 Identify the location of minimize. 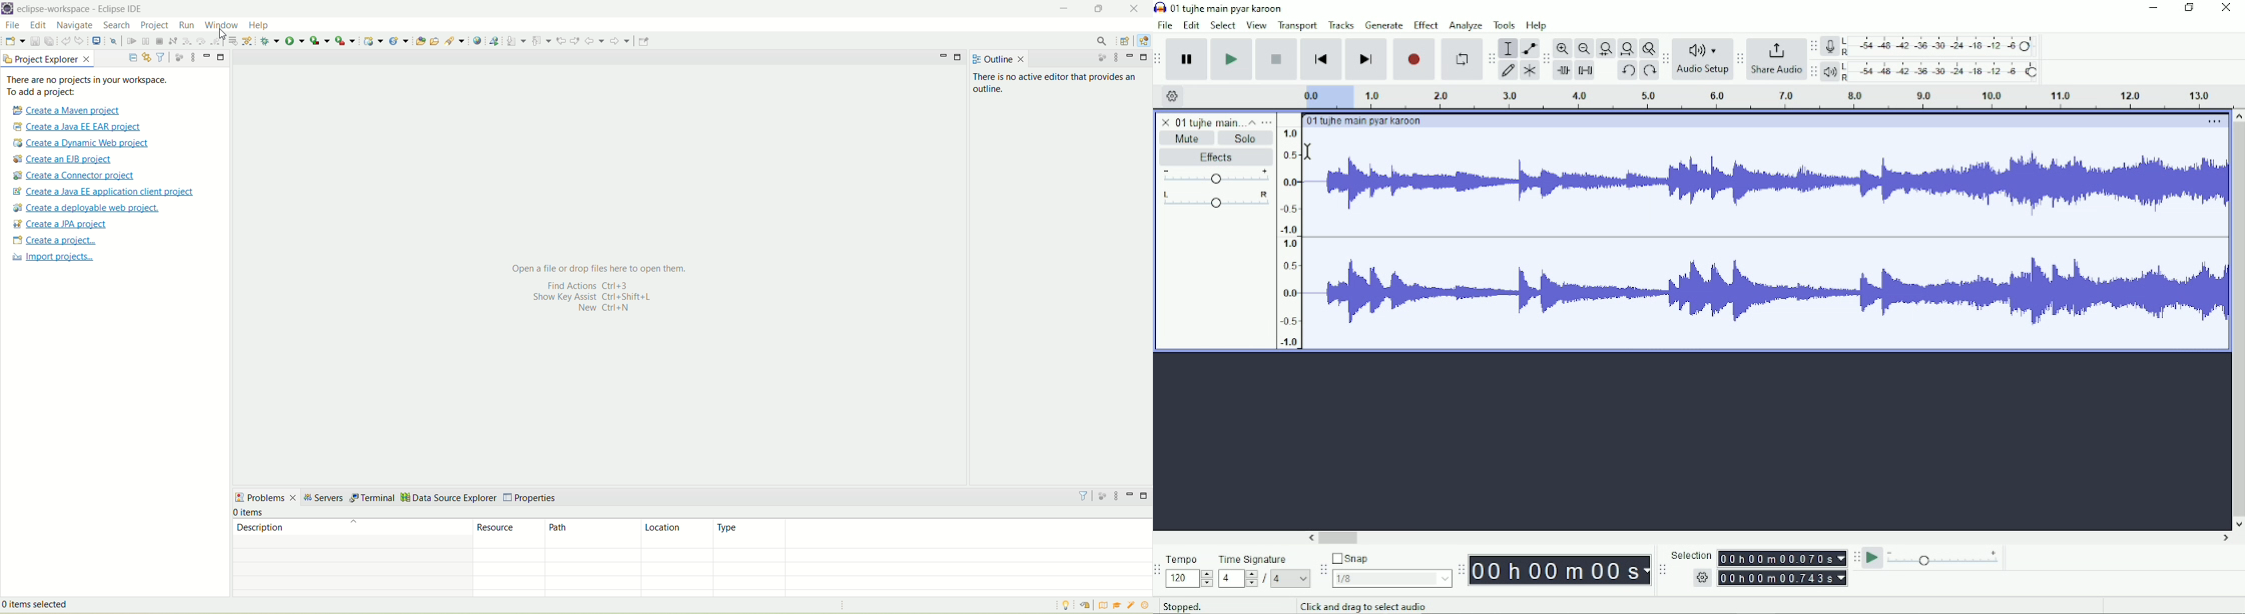
(1065, 7).